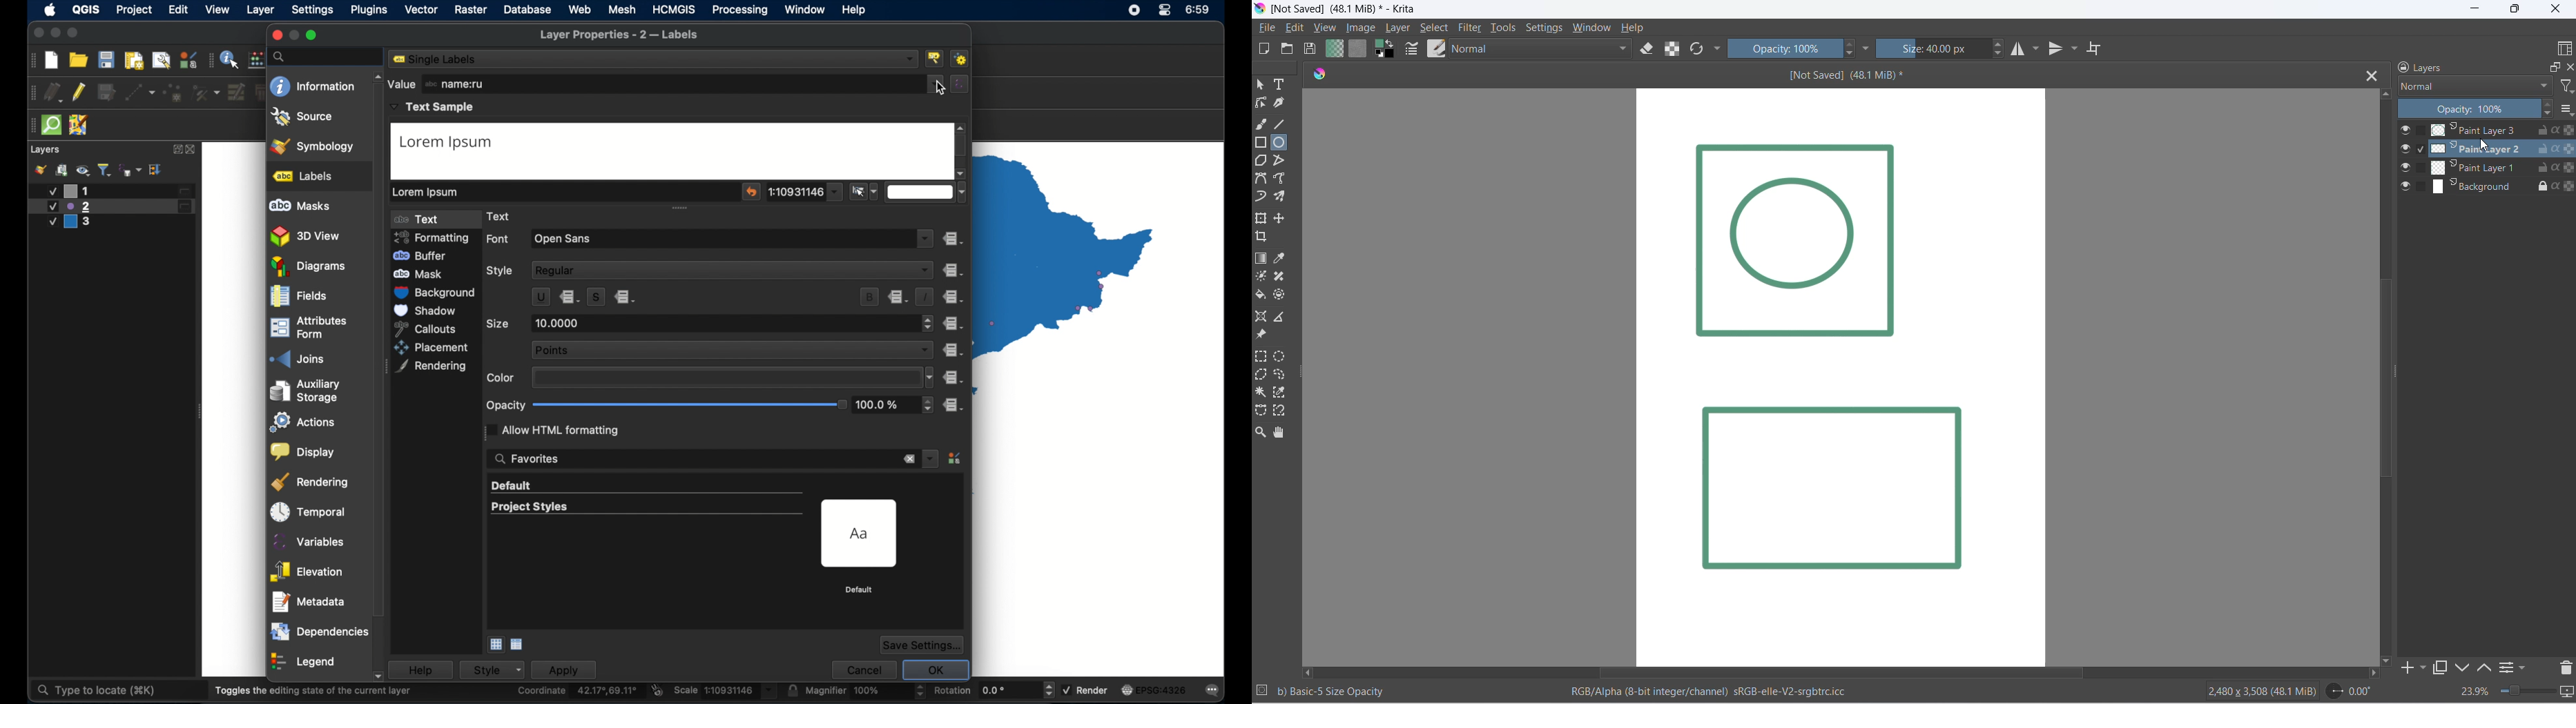  Describe the element at coordinates (2460, 66) in the screenshot. I see `layers heading` at that location.